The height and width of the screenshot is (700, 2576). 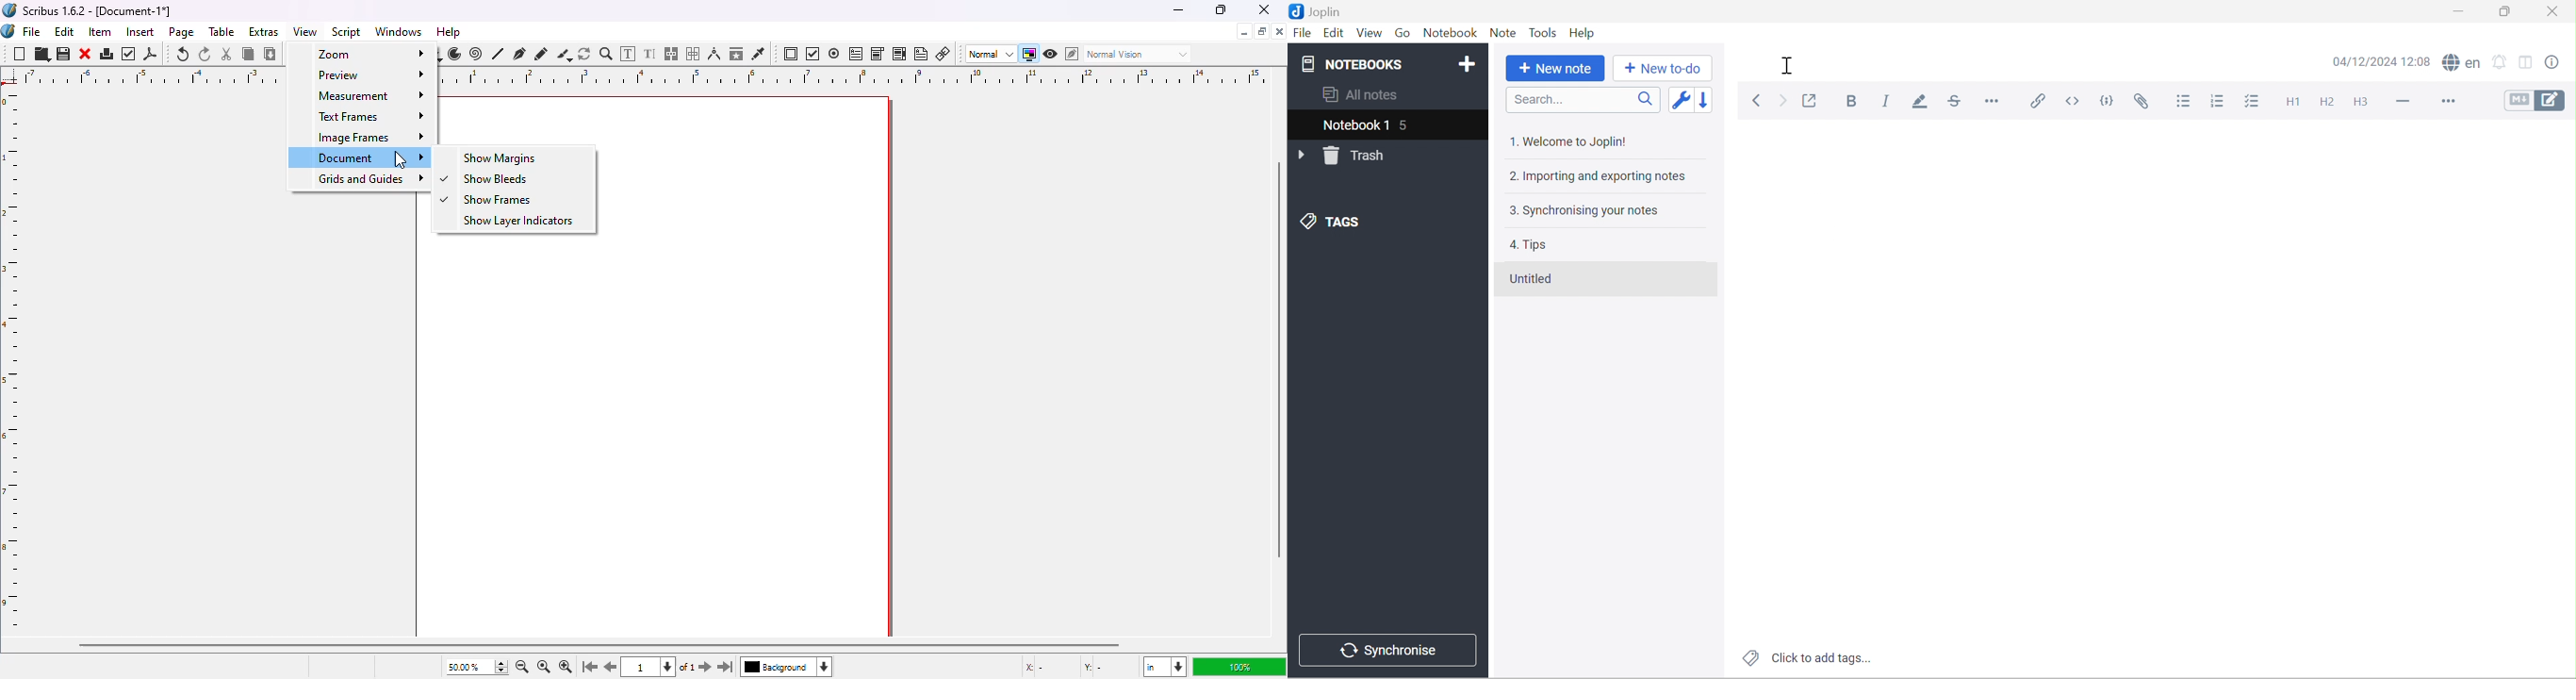 I want to click on Go, so click(x=1404, y=32).